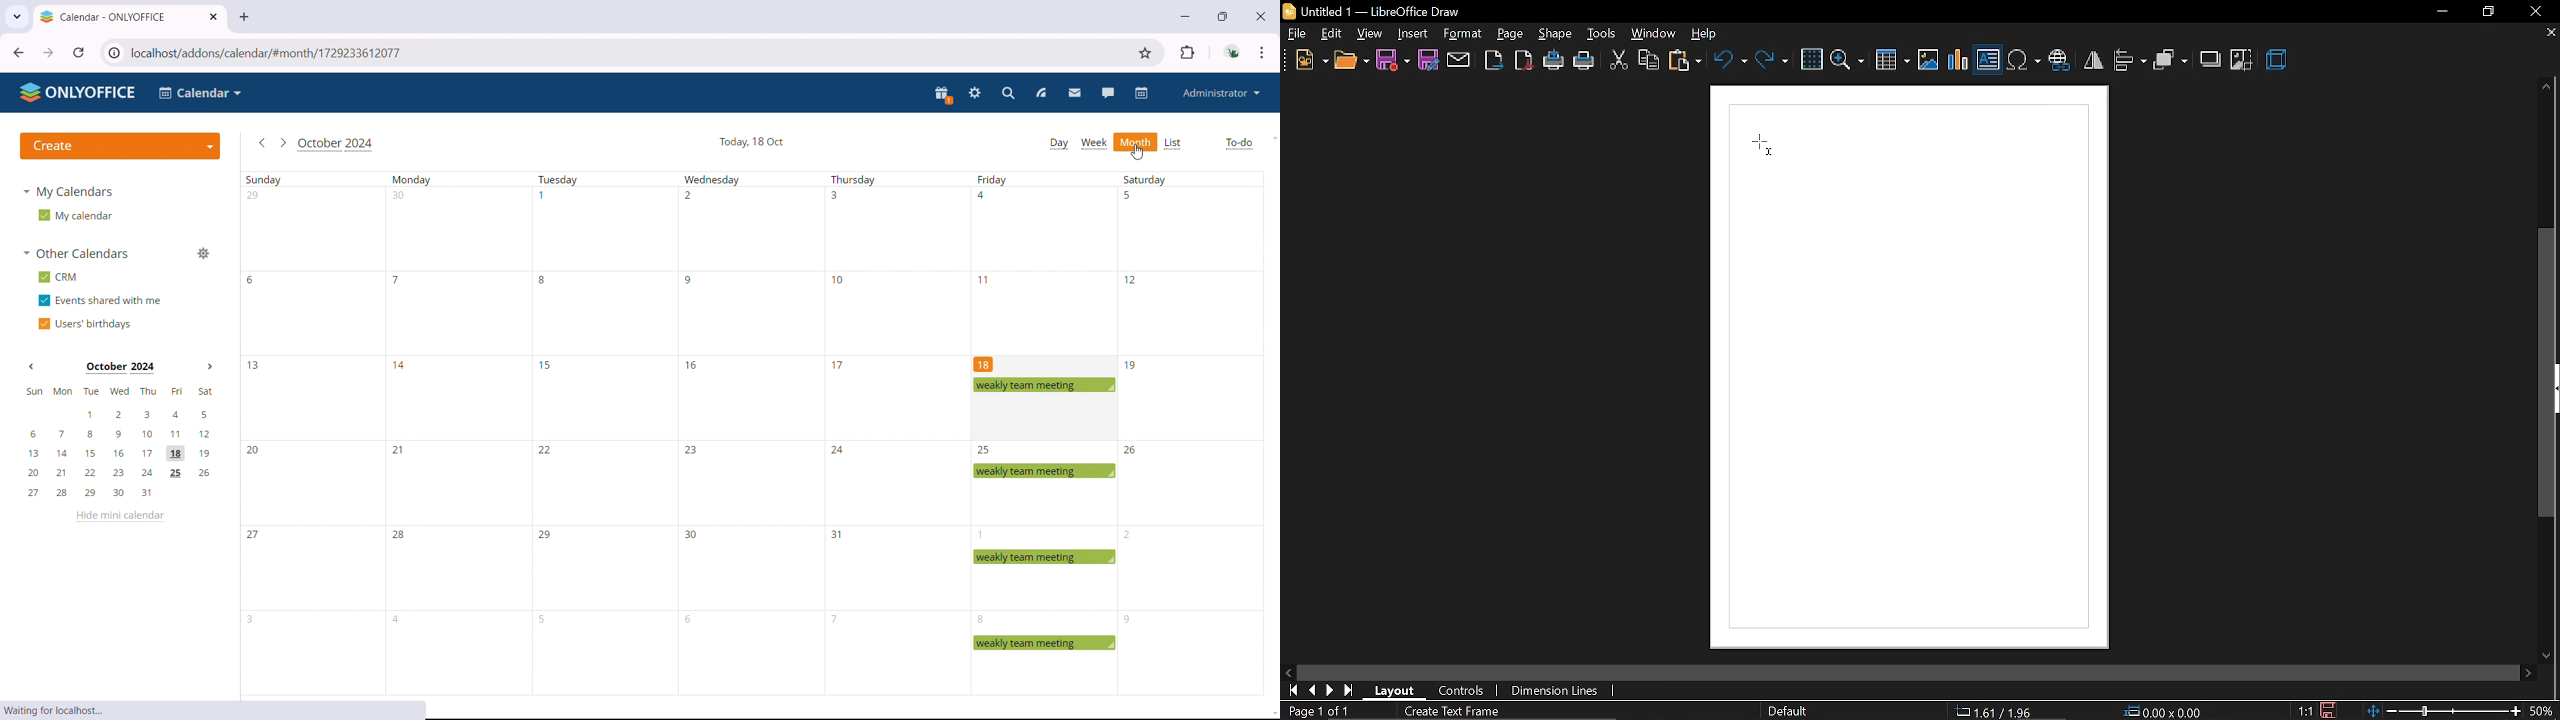 The width and height of the screenshot is (2576, 728). I want to click on format, so click(1462, 33).